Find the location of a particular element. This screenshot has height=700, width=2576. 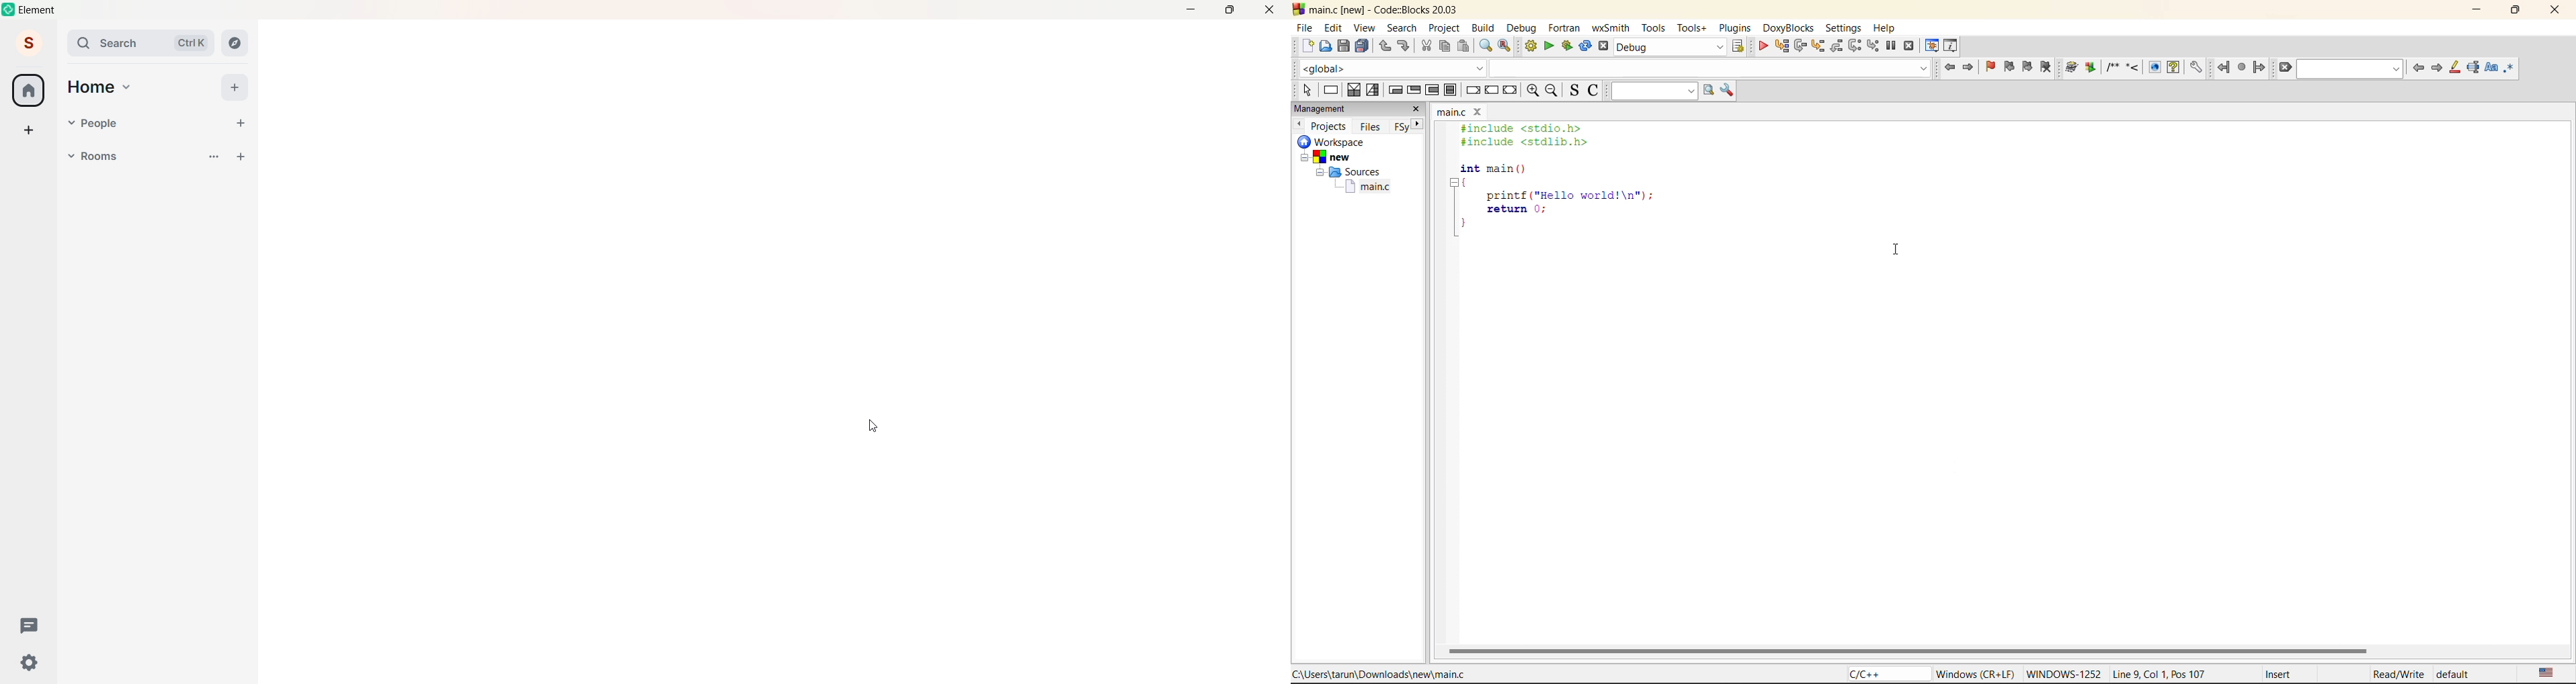

undo is located at coordinates (1383, 46).